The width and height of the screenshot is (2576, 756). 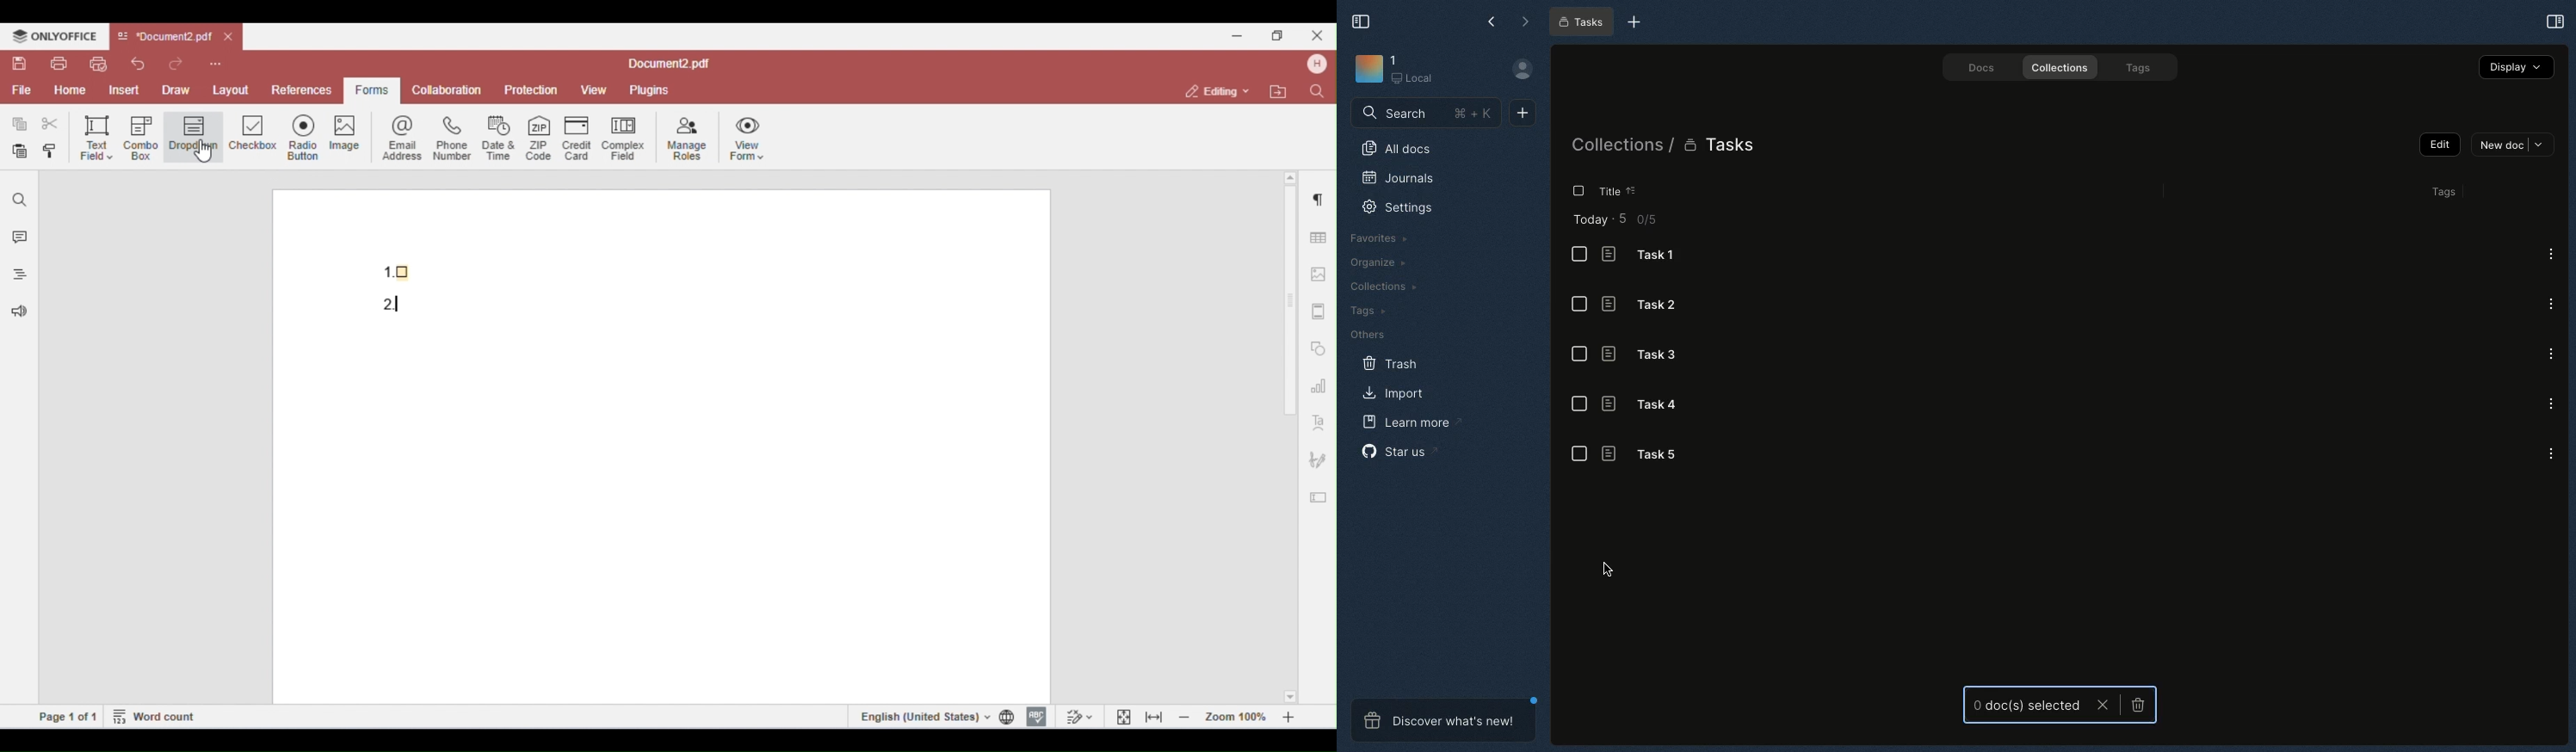 I want to click on Task 1, so click(x=1651, y=256).